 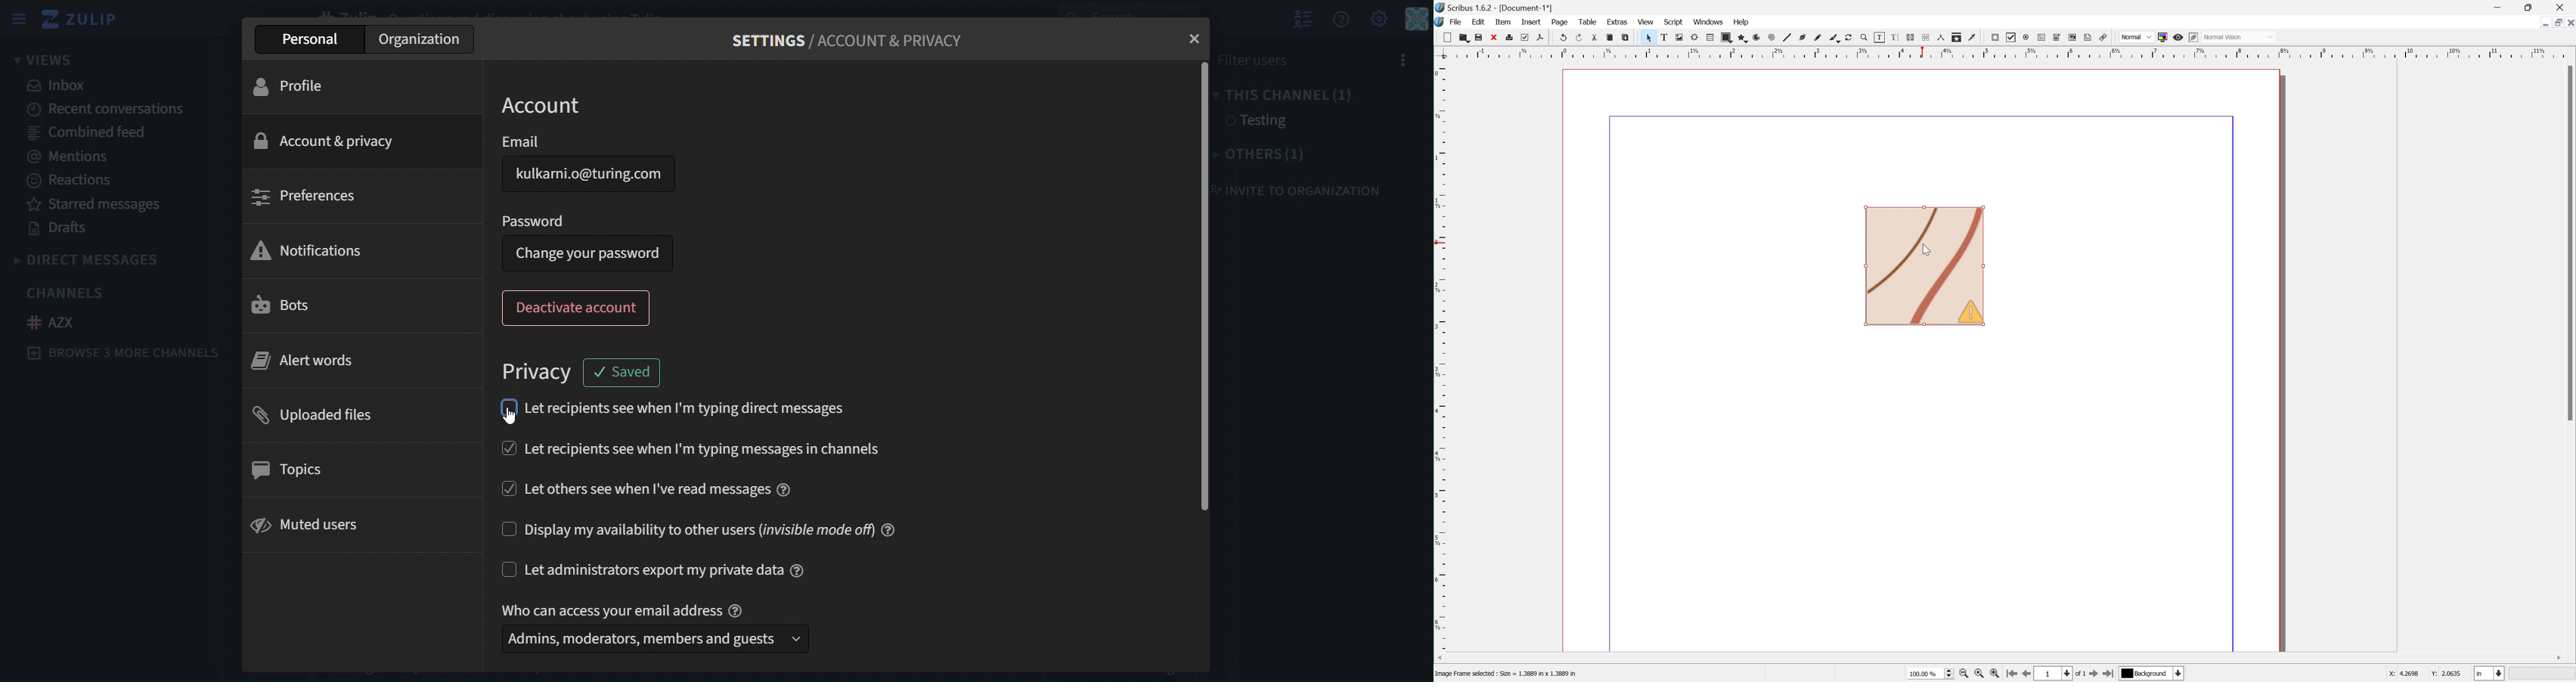 I want to click on Undo, so click(x=1564, y=37).